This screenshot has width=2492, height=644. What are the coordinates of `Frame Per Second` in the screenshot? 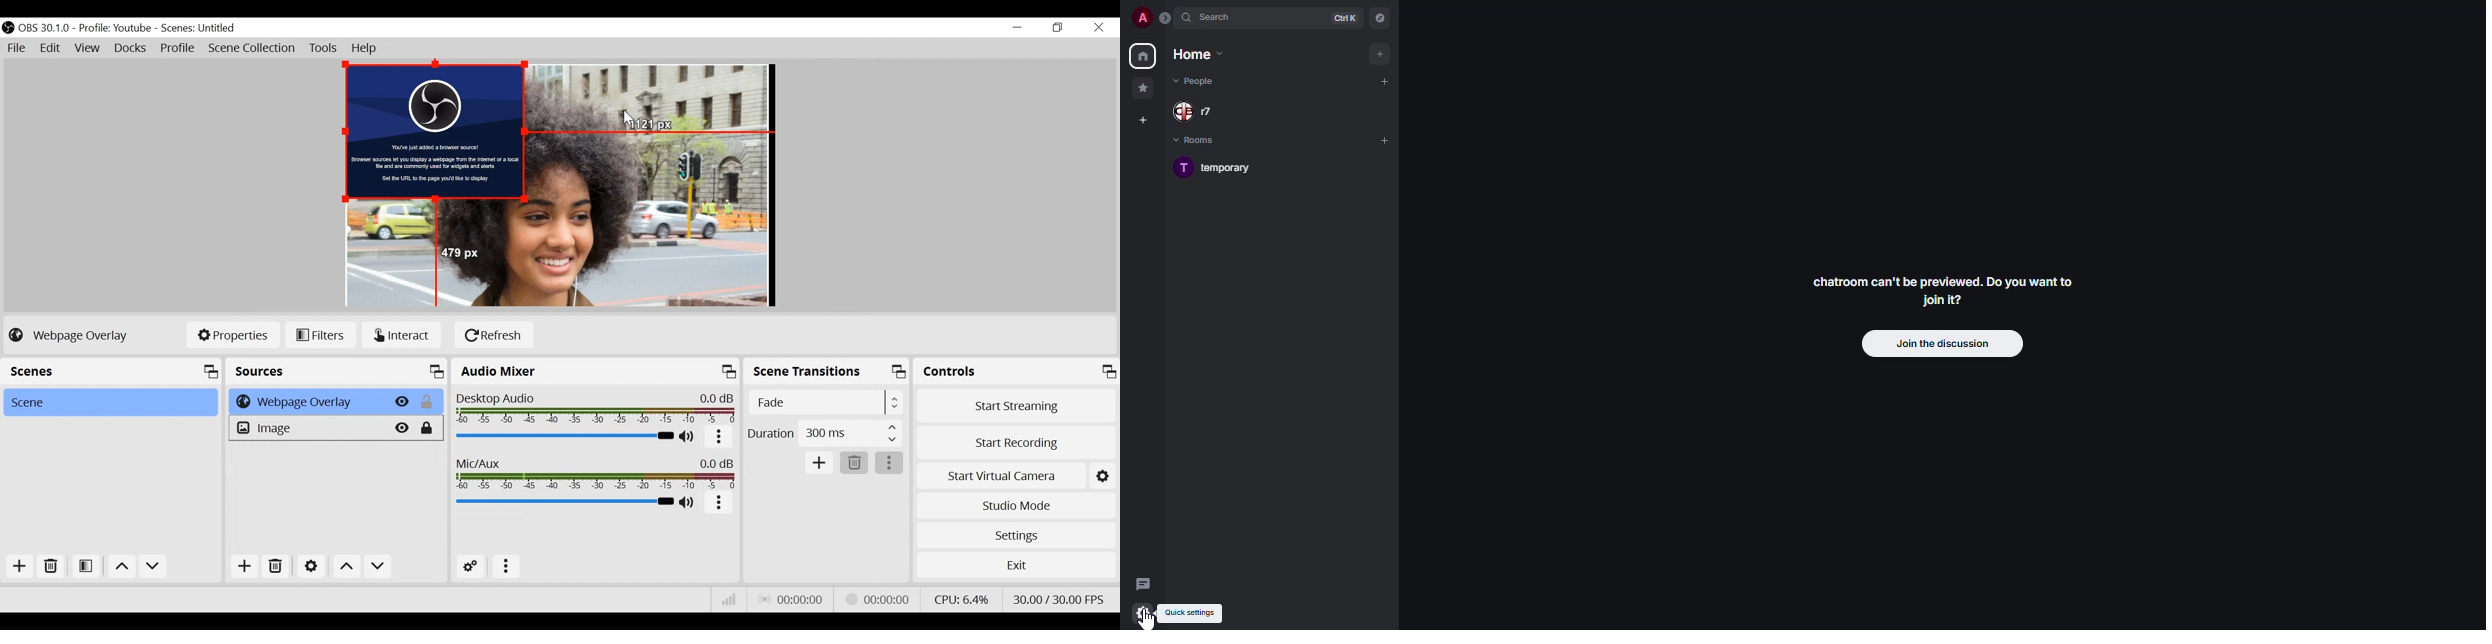 It's located at (1058, 600).